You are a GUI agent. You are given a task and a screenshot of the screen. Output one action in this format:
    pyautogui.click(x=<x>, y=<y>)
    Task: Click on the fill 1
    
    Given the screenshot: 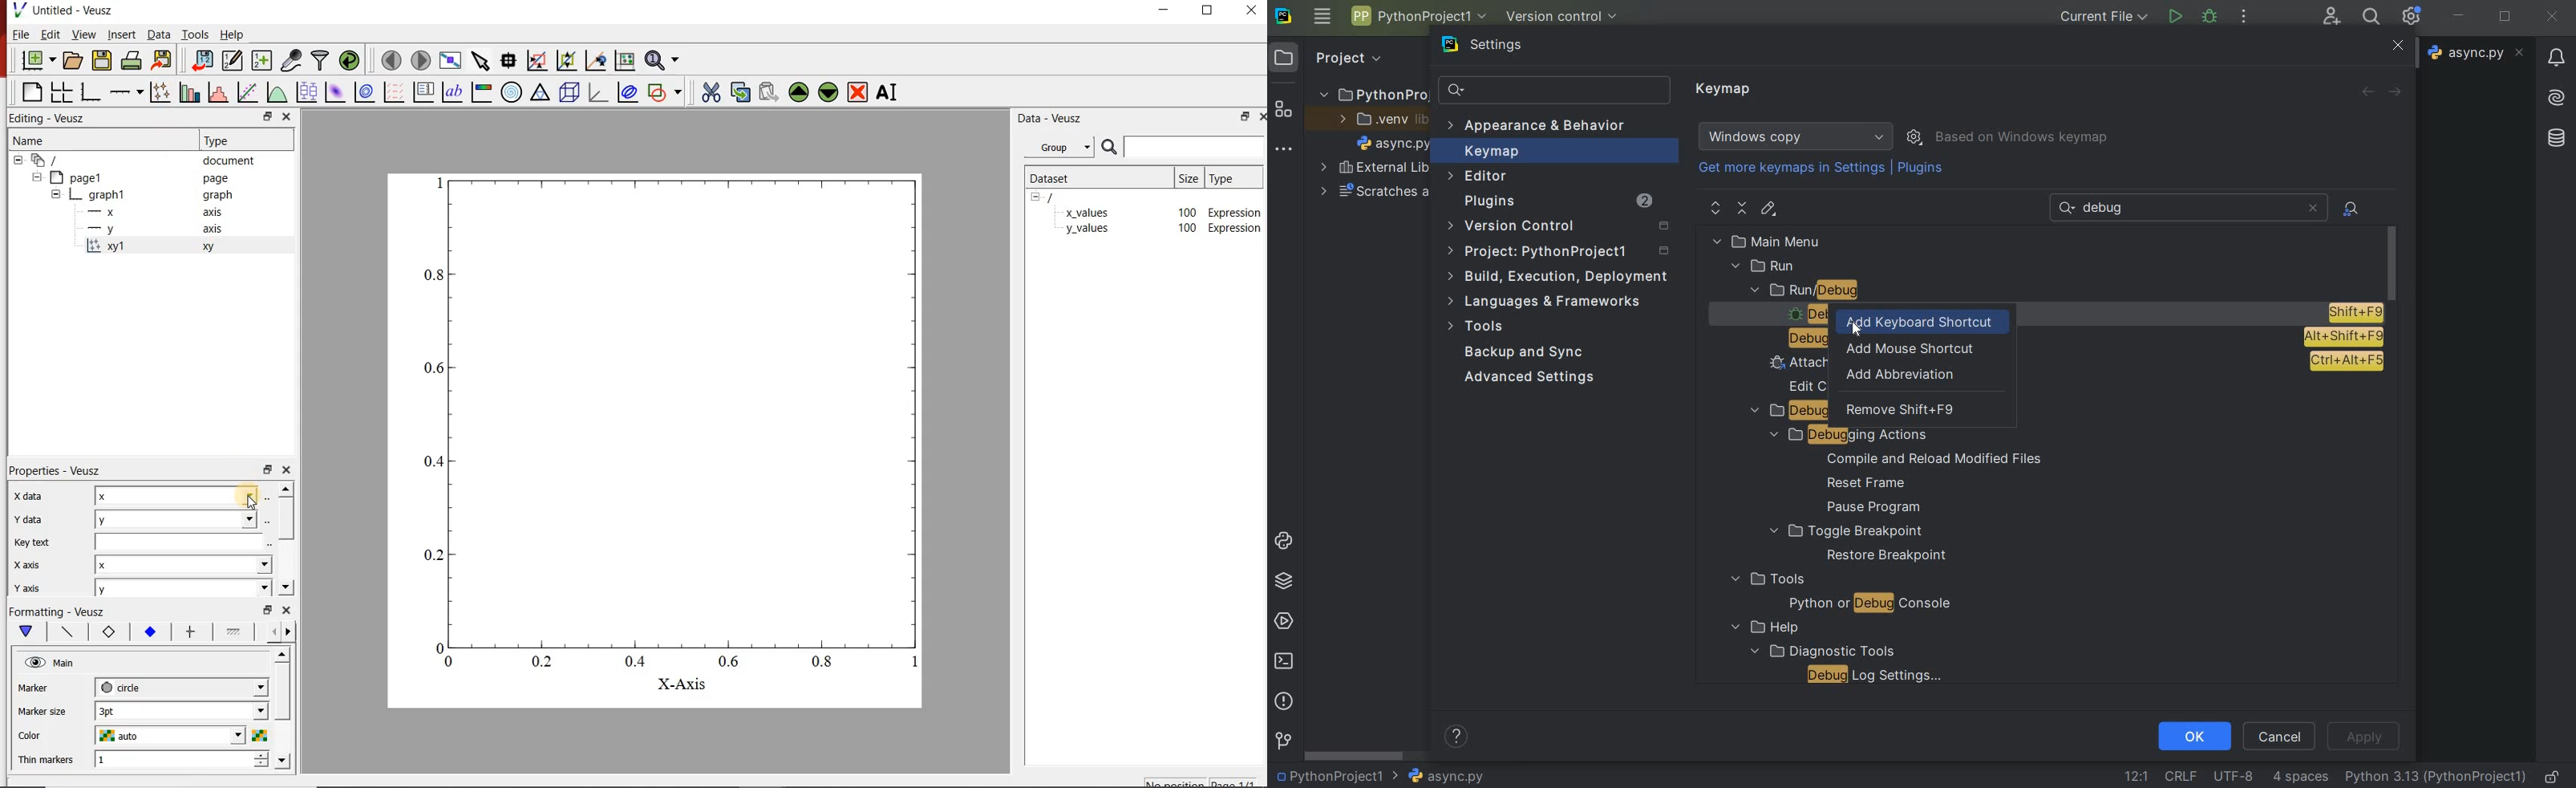 What is the action you would take?
    pyautogui.click(x=238, y=631)
    